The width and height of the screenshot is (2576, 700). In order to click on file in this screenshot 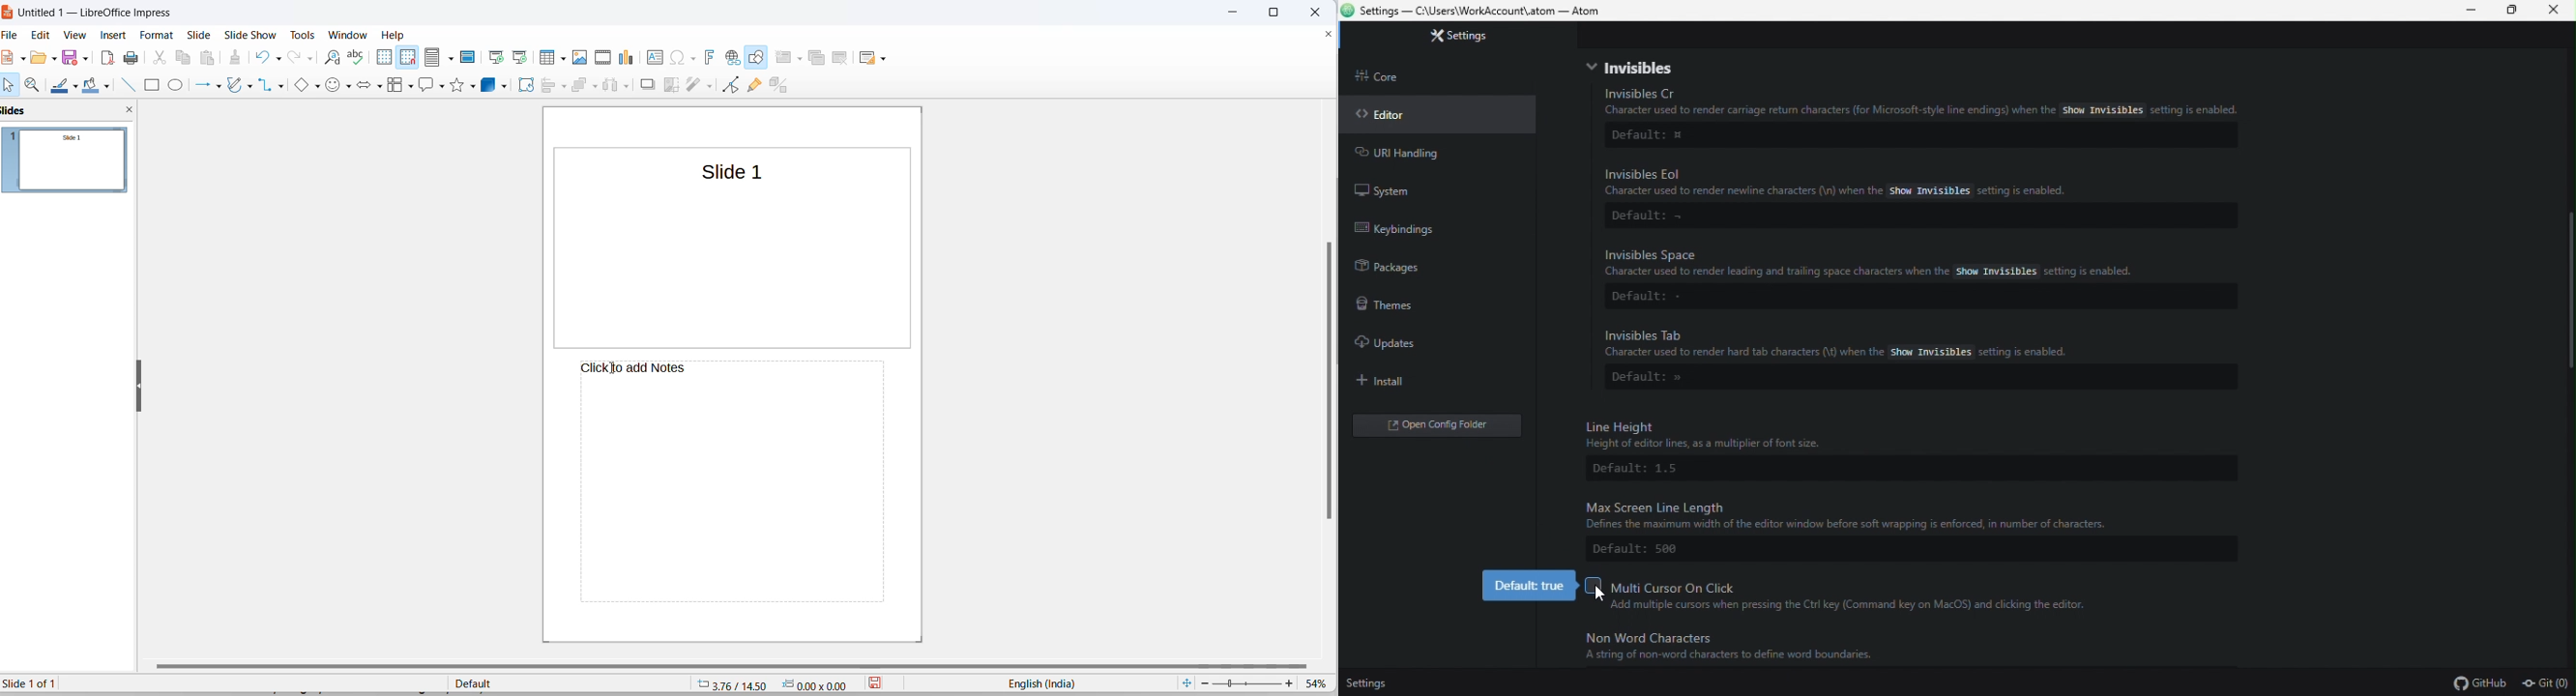, I will do `click(14, 37)`.